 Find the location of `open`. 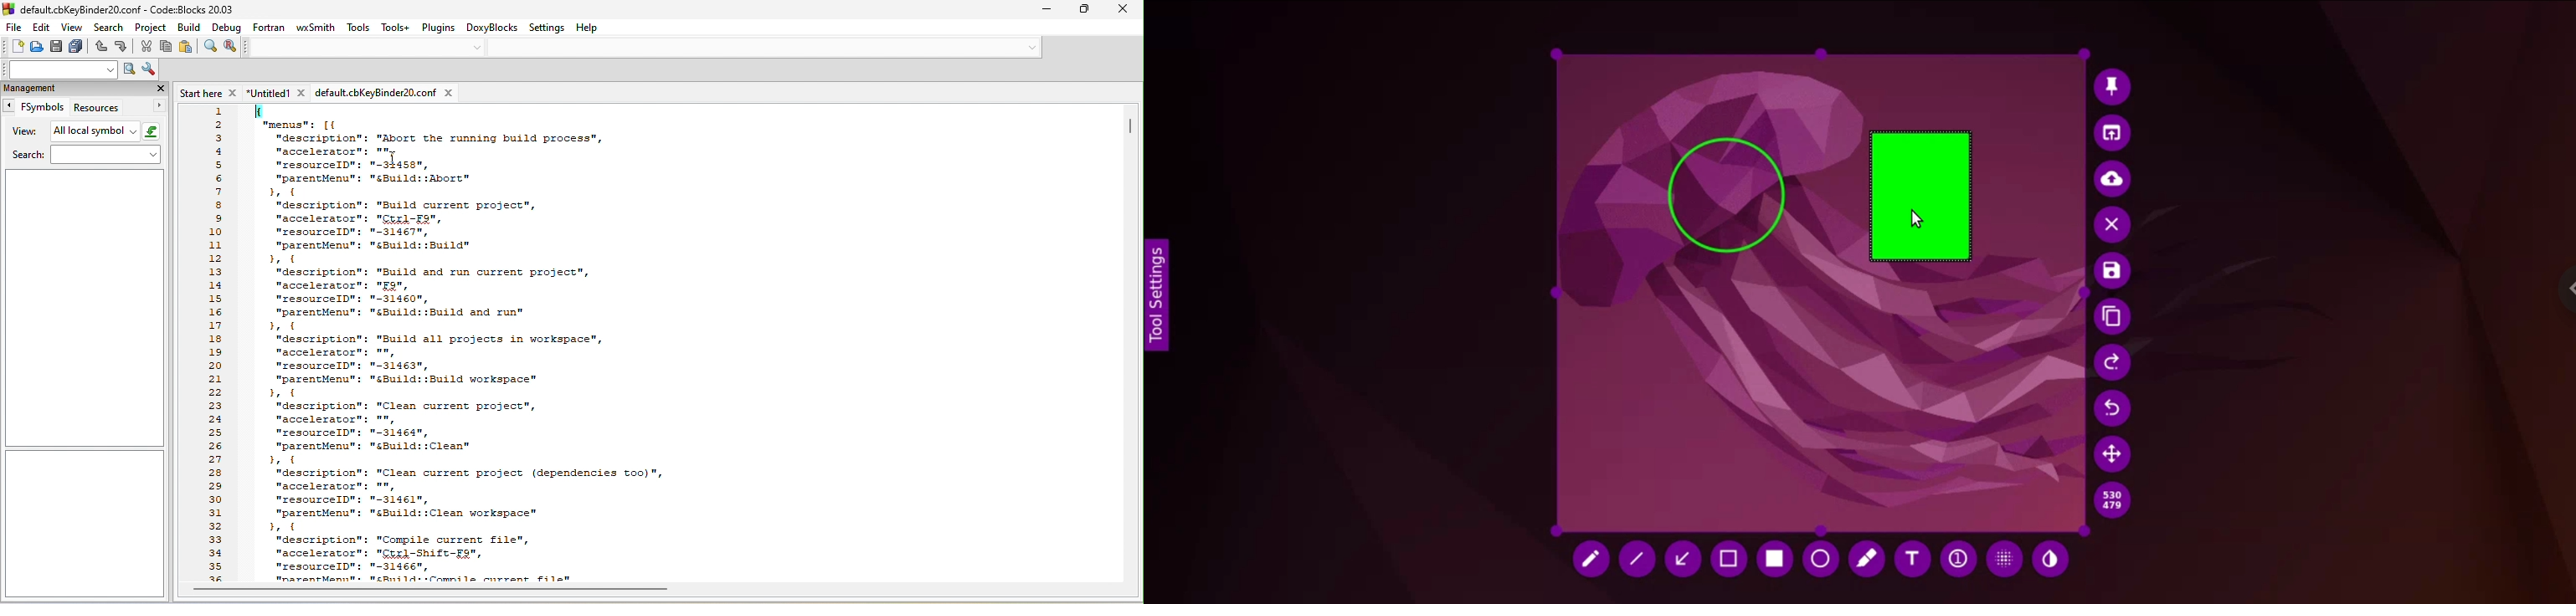

open is located at coordinates (38, 45).